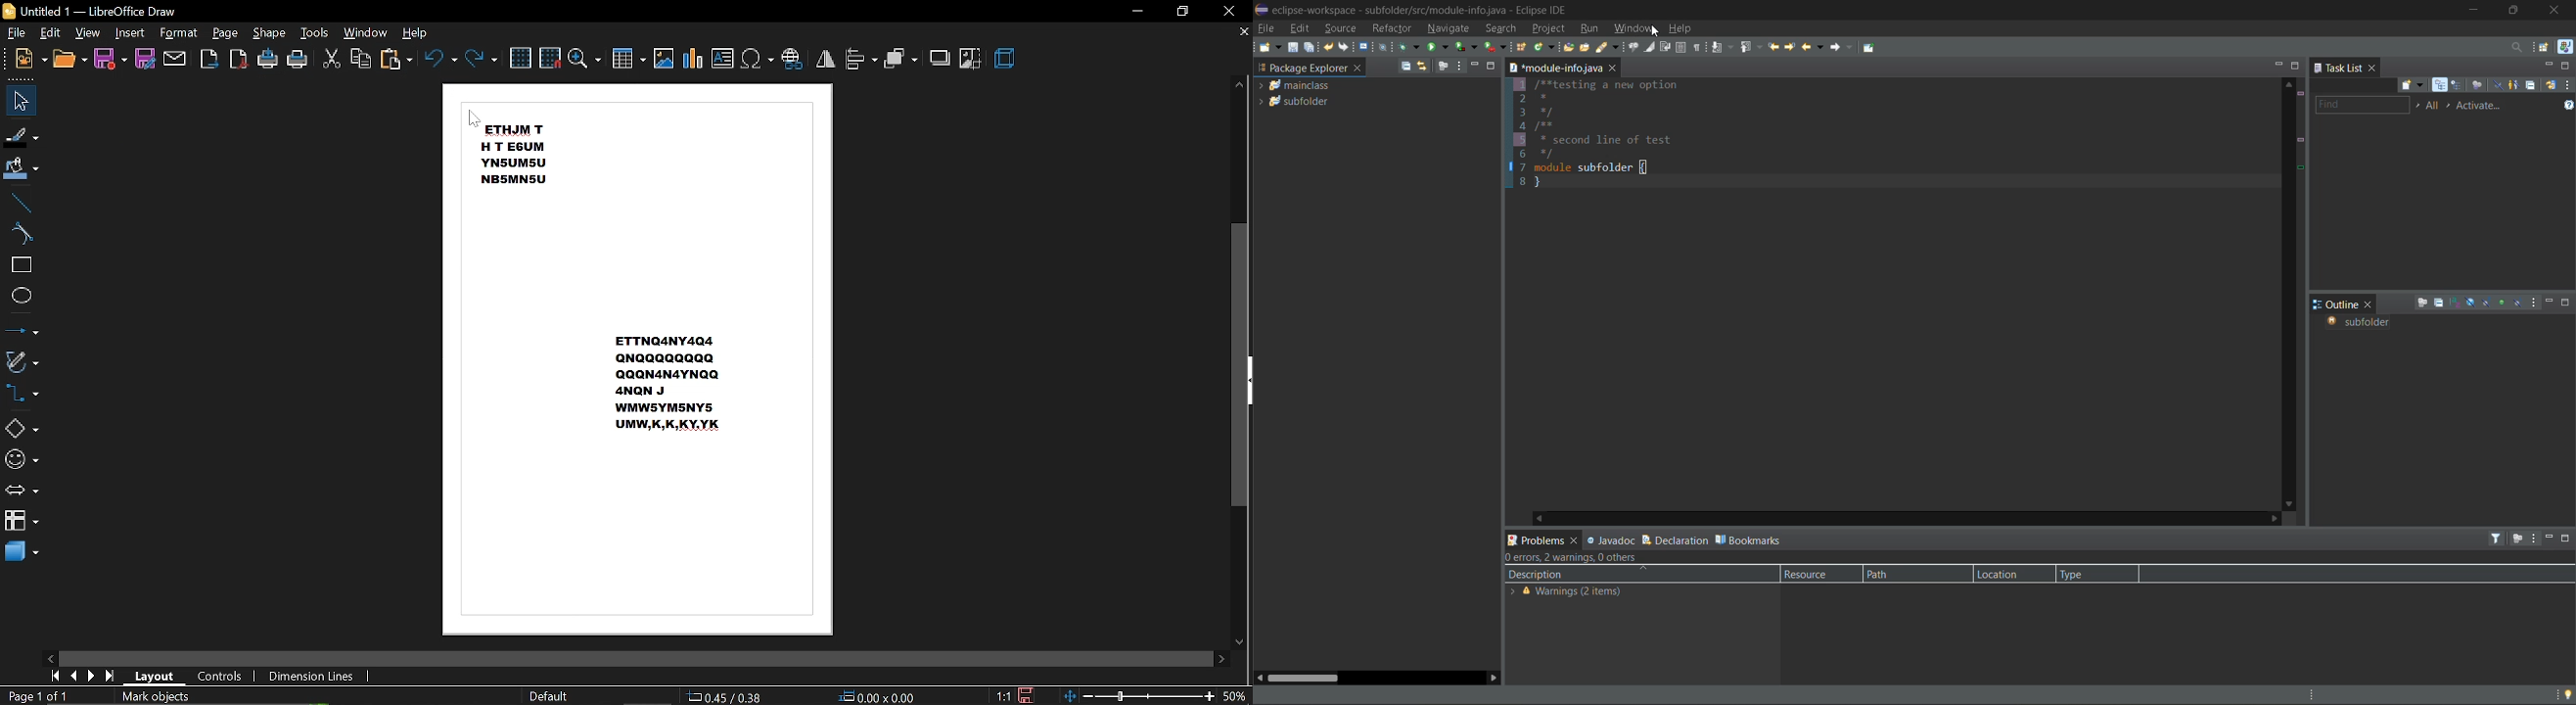 Image resolution: width=2576 pixels, height=728 pixels. Describe the element at coordinates (2568, 86) in the screenshot. I see `view menu` at that location.